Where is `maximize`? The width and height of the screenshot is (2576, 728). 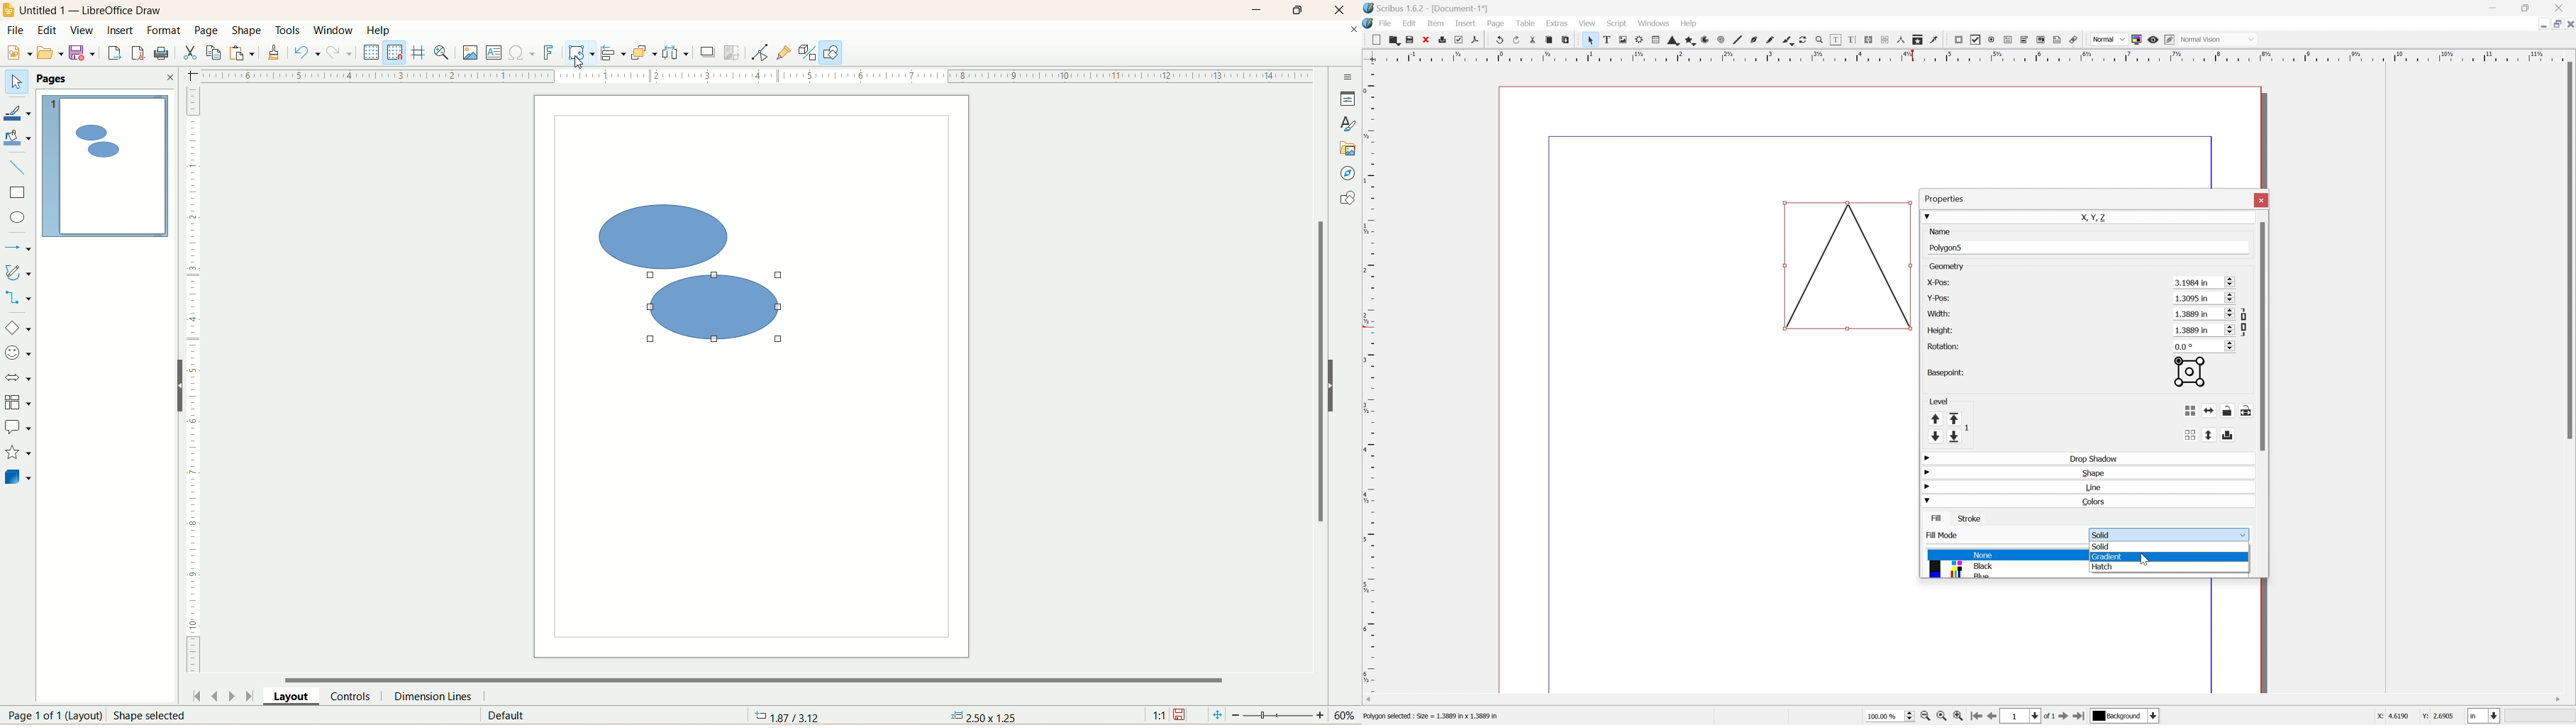 maximize is located at coordinates (1297, 10).